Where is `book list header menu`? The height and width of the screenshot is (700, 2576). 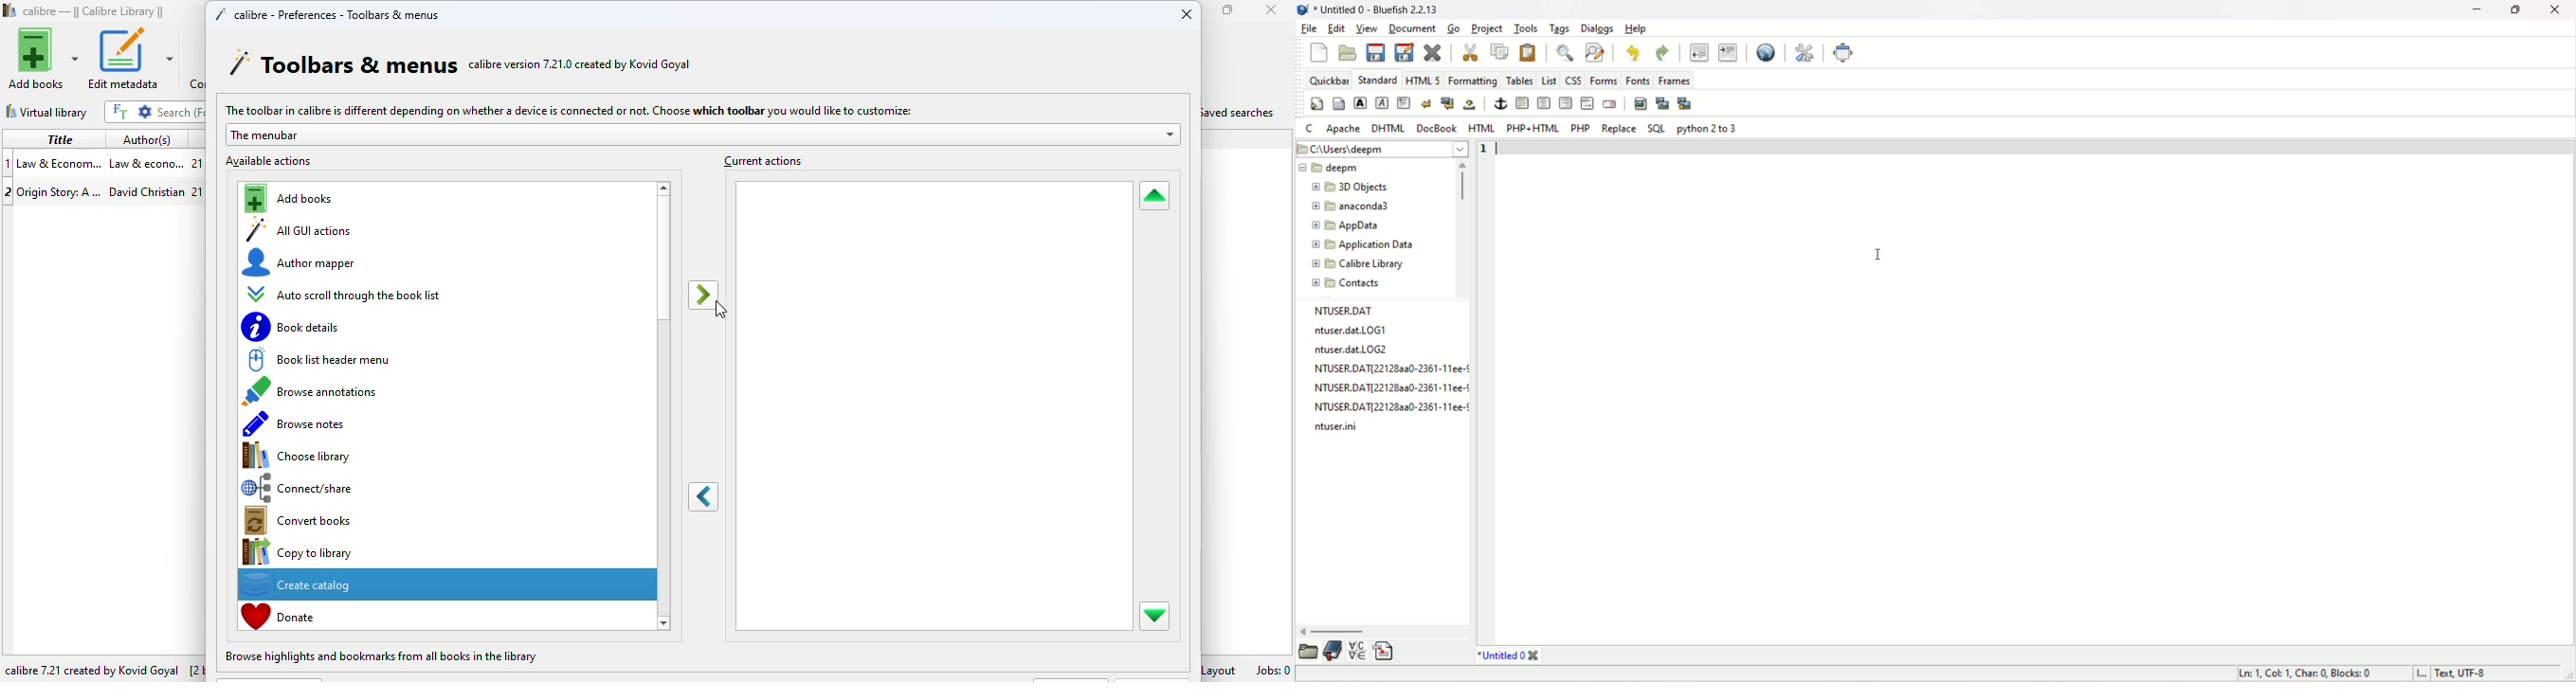
book list header menu is located at coordinates (318, 359).